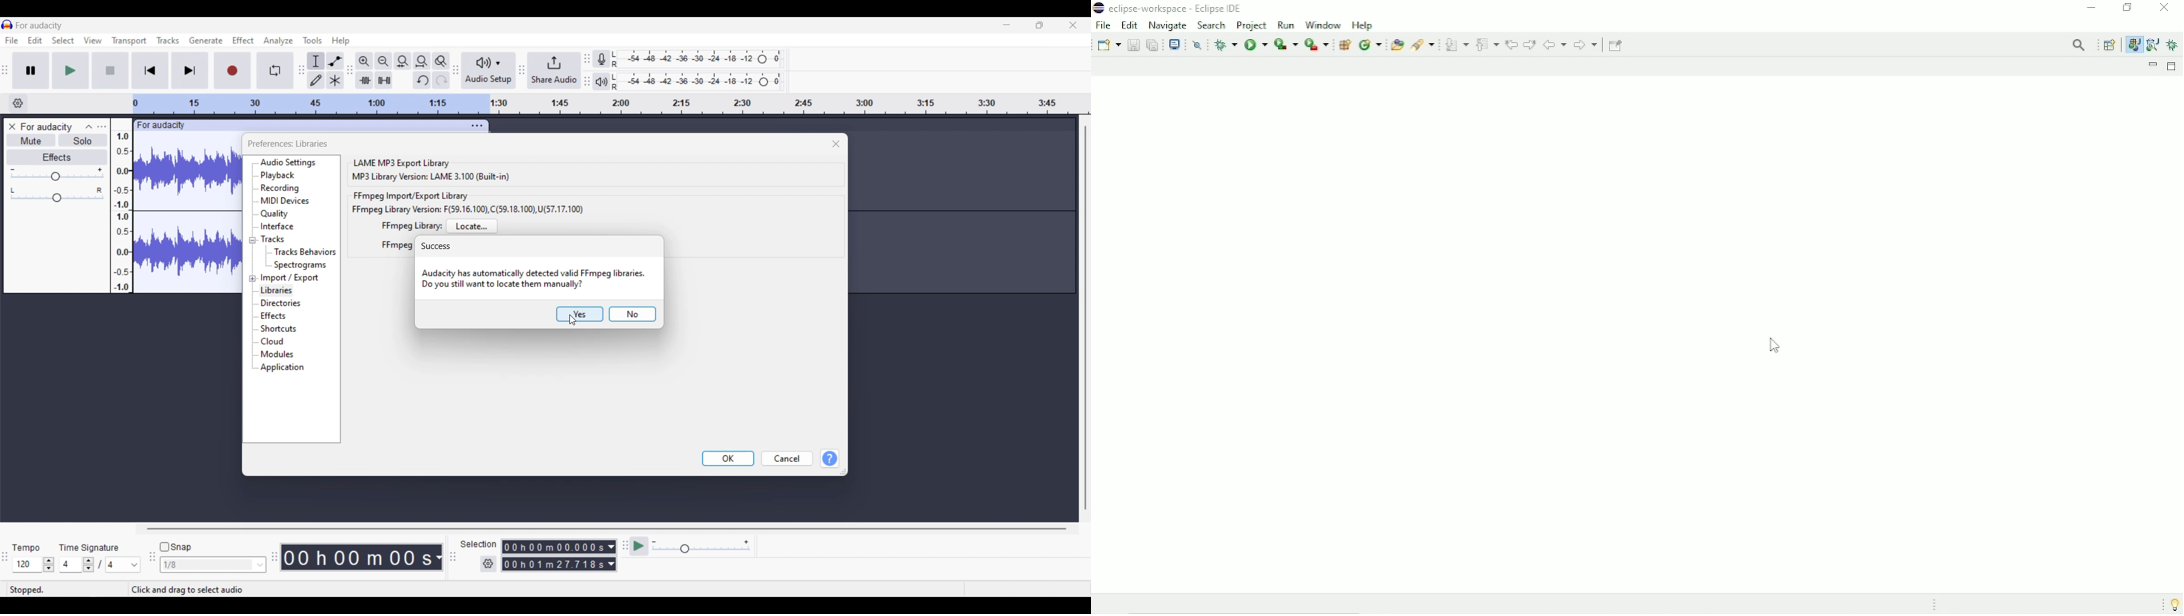 This screenshot has width=2184, height=616. What do you see at coordinates (384, 80) in the screenshot?
I see `Silence audio selection` at bounding box center [384, 80].